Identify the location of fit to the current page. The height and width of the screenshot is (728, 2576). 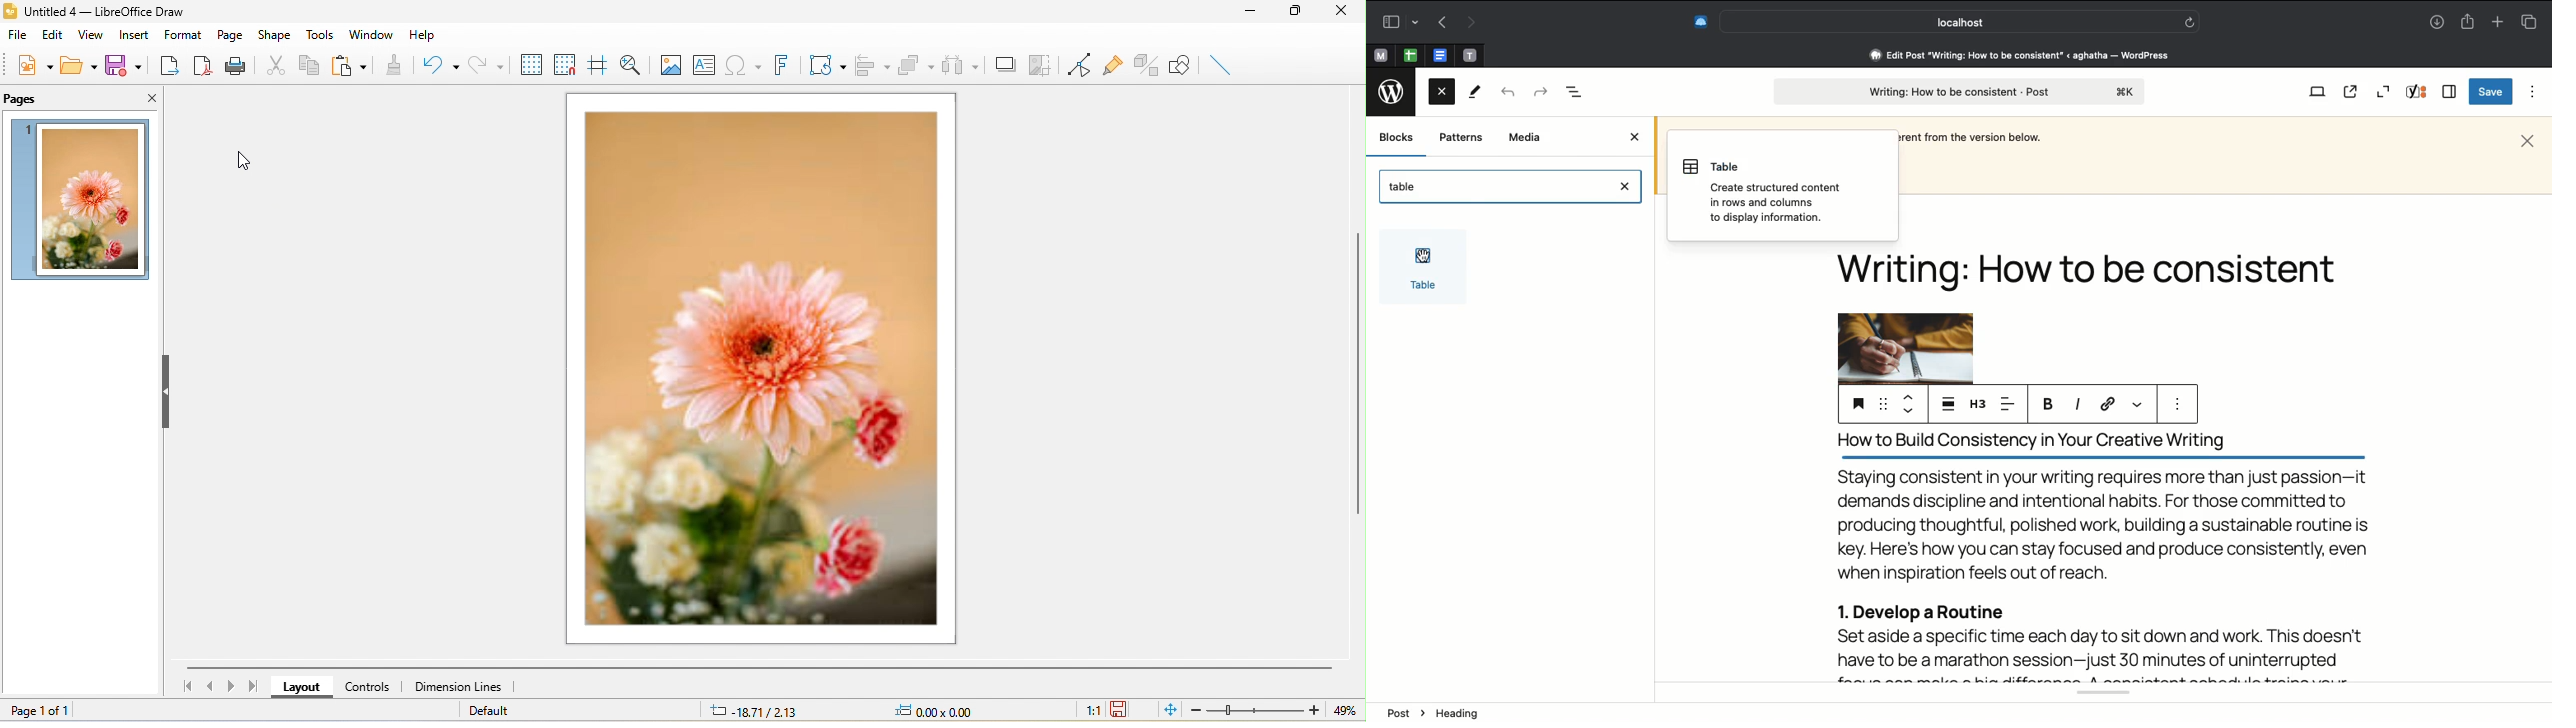
(1168, 711).